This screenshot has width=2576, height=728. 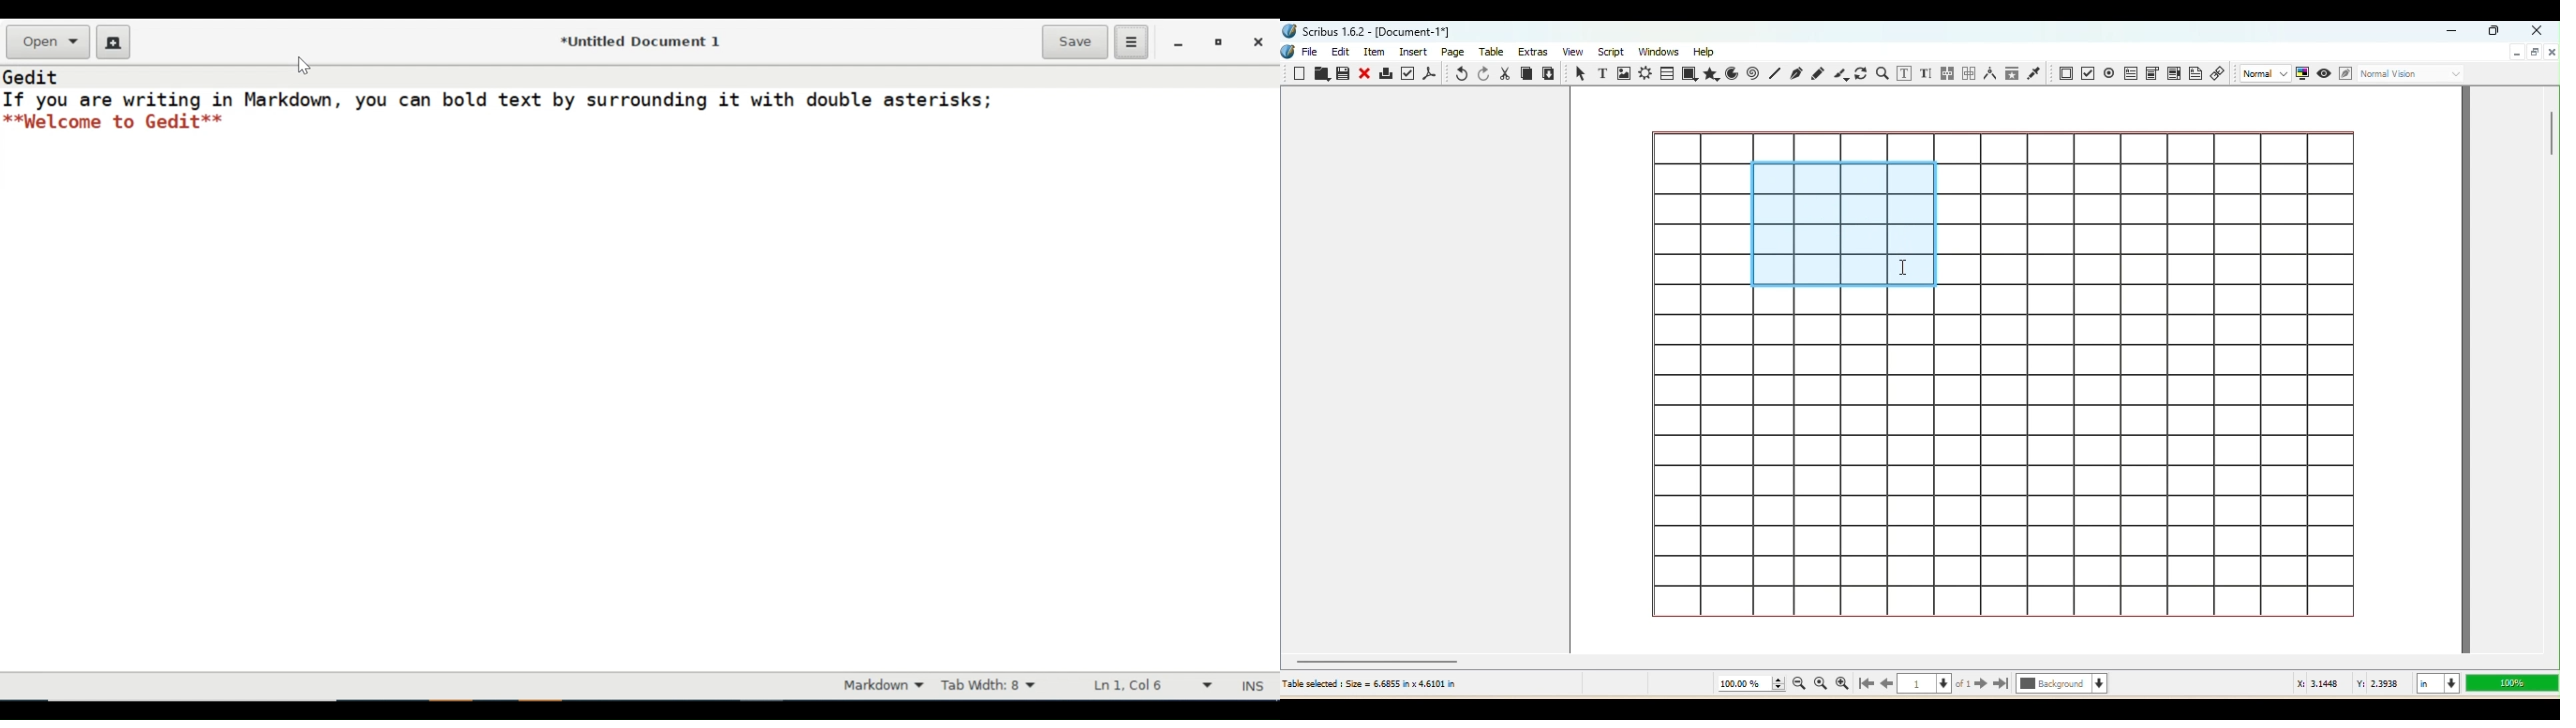 I want to click on Horizontal scroll bar, so click(x=1919, y=660).